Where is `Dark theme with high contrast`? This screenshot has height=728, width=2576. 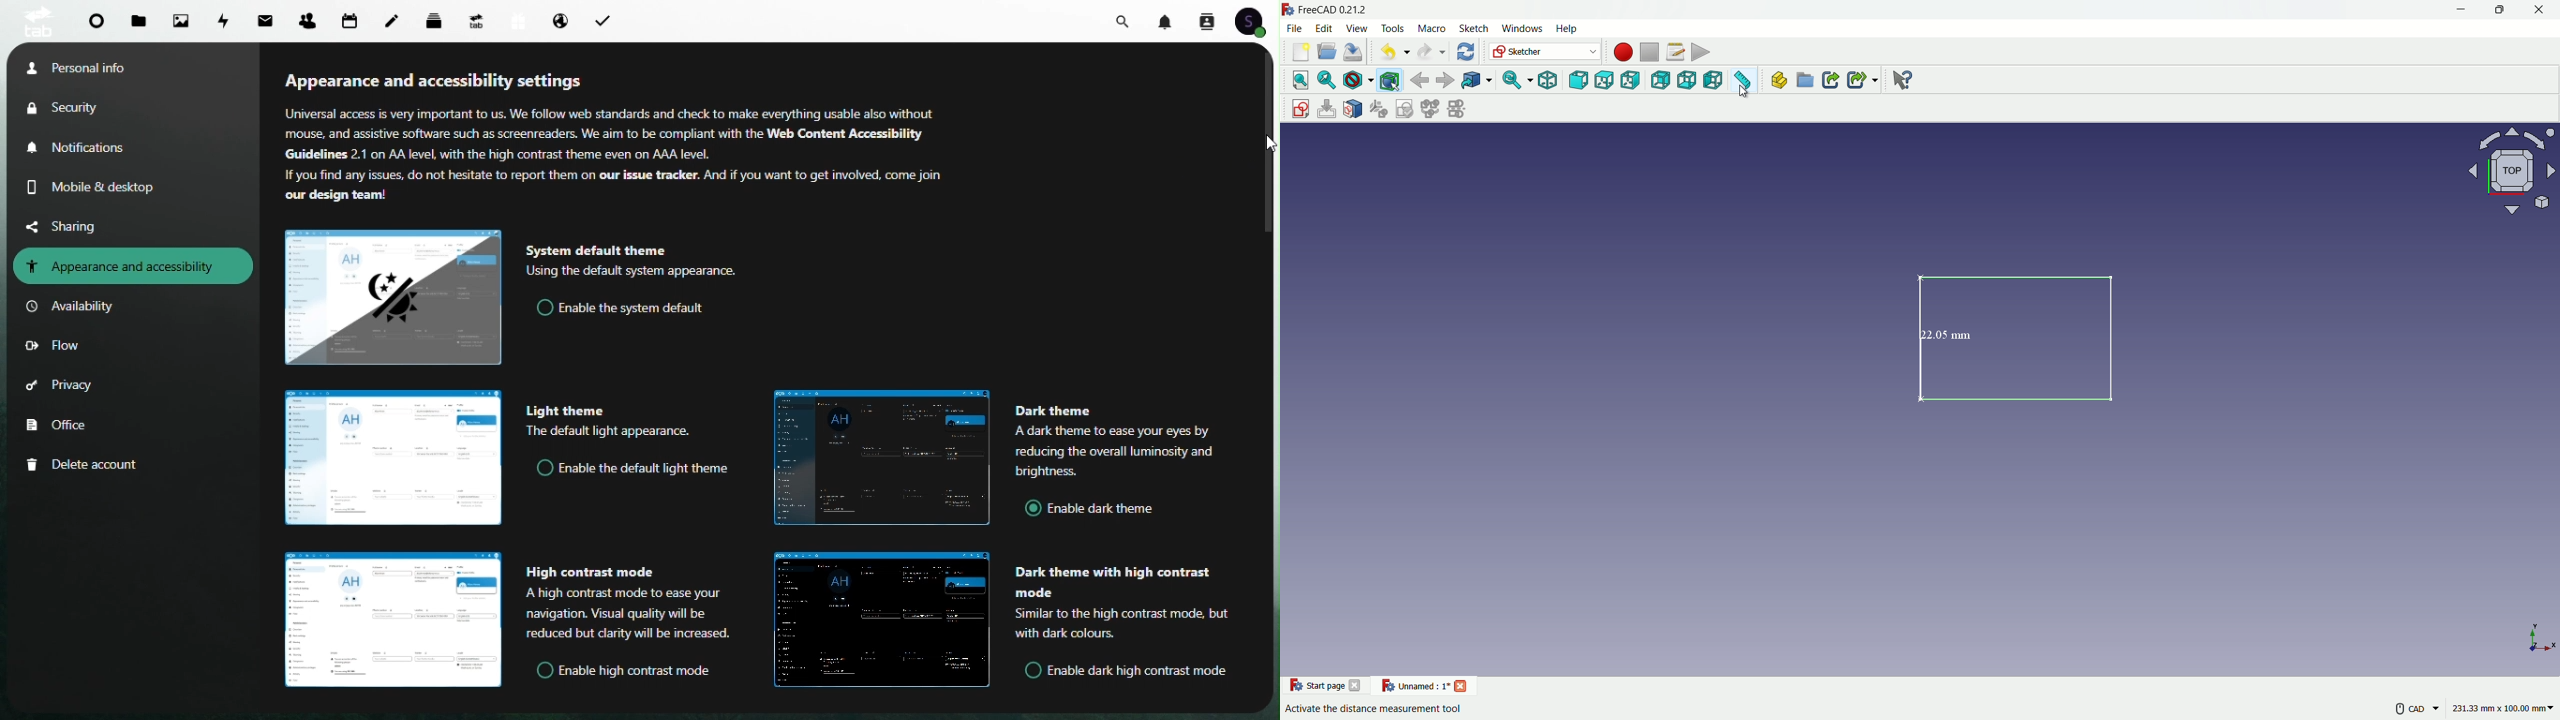
Dark theme with high contrast is located at coordinates (1114, 581).